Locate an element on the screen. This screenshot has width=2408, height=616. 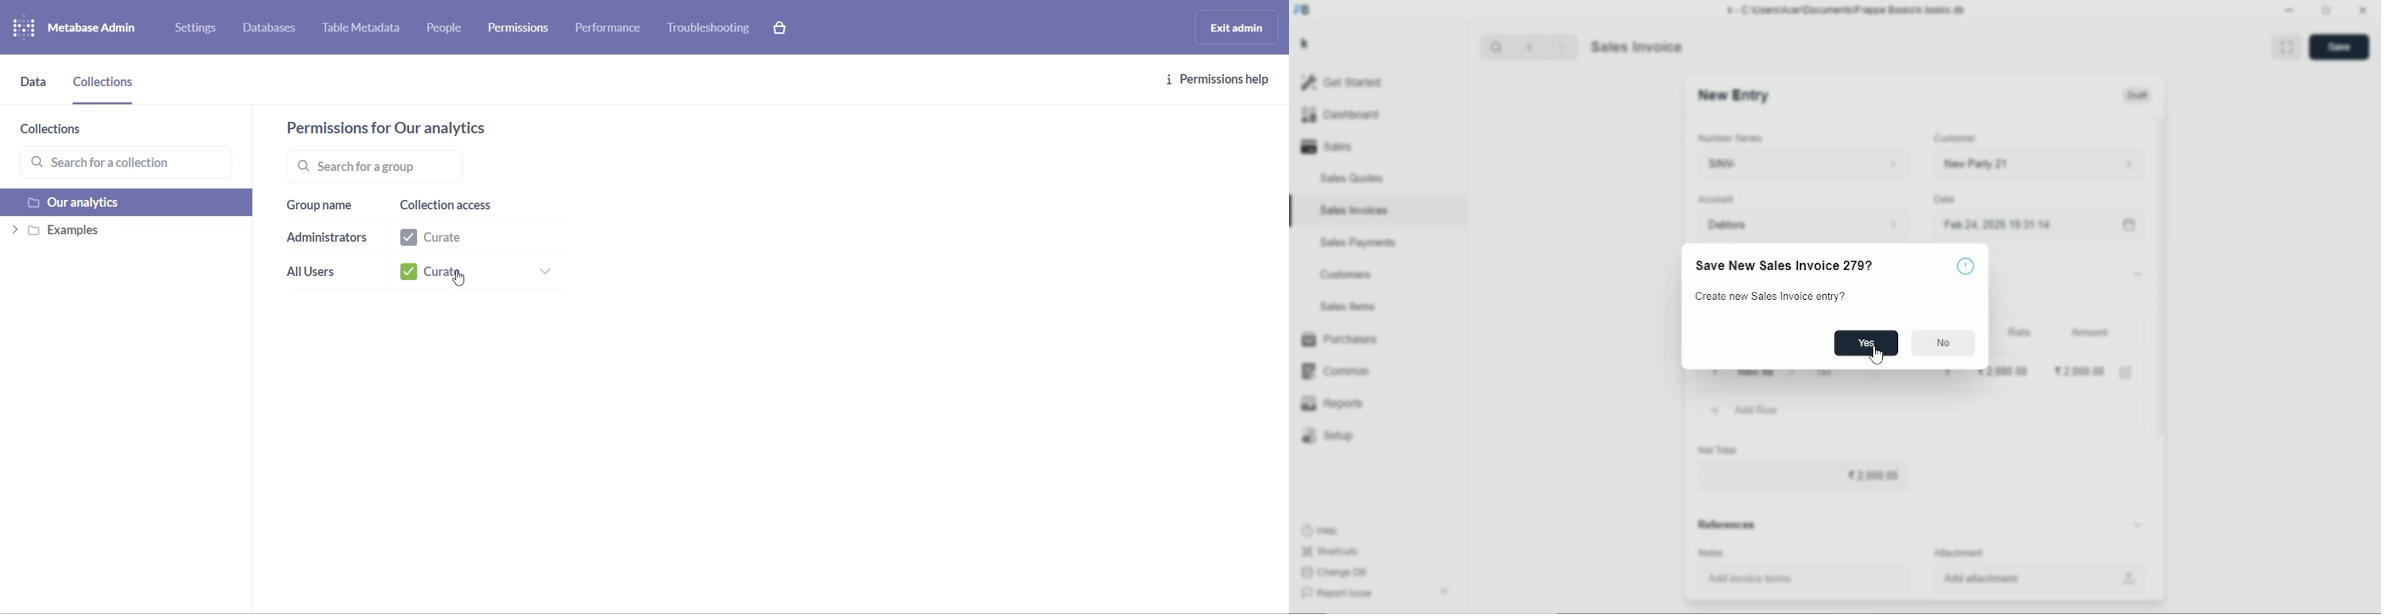
Sales payments is located at coordinates (1361, 243).